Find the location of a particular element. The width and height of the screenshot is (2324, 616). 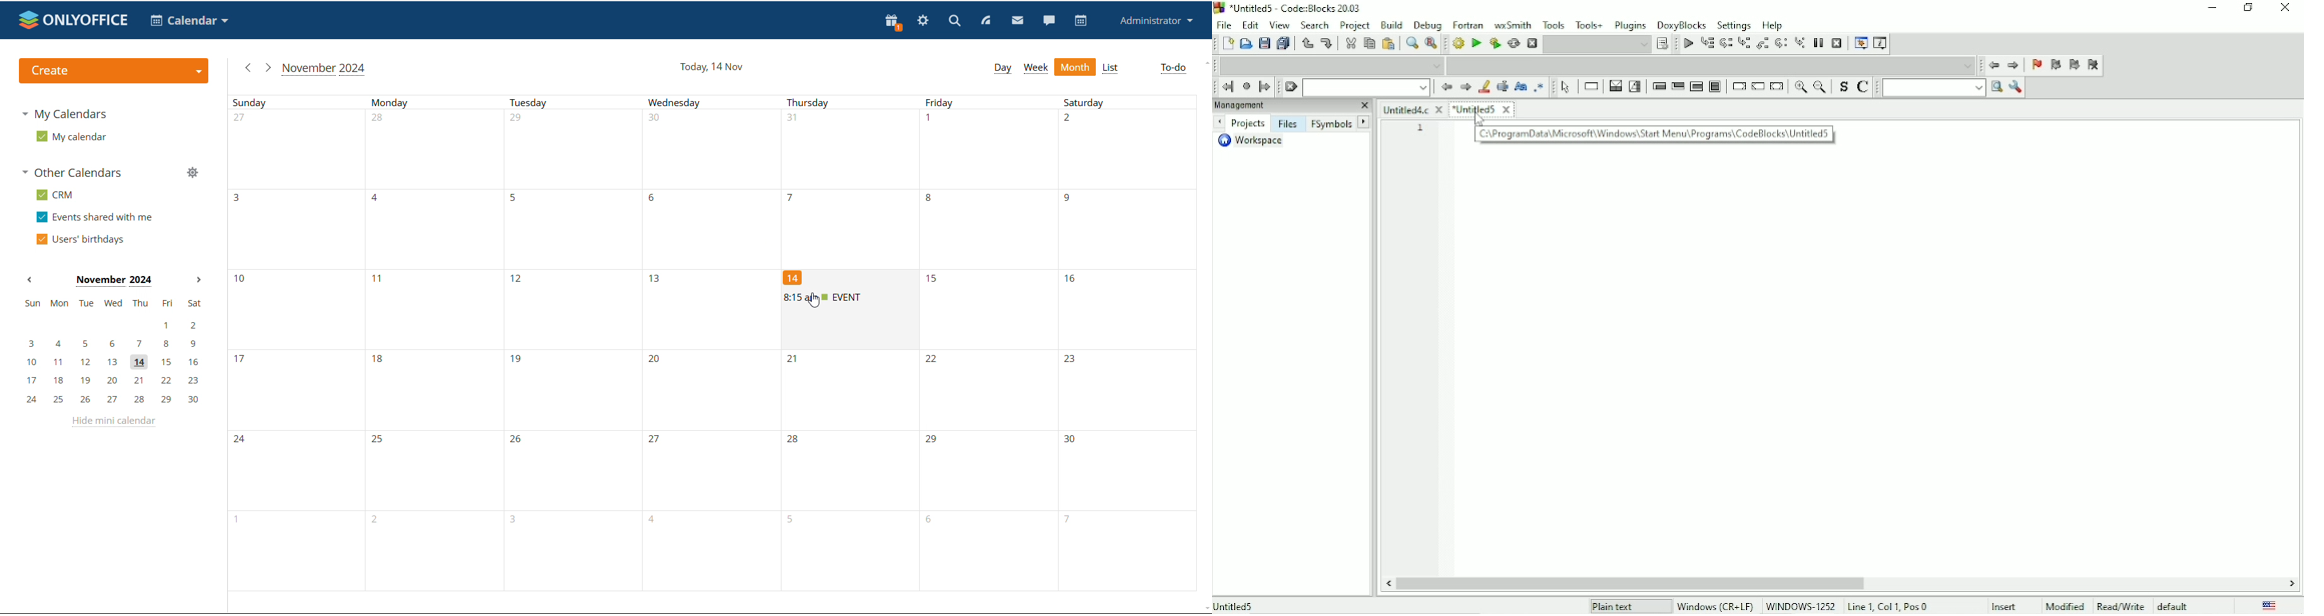

search is located at coordinates (955, 20).